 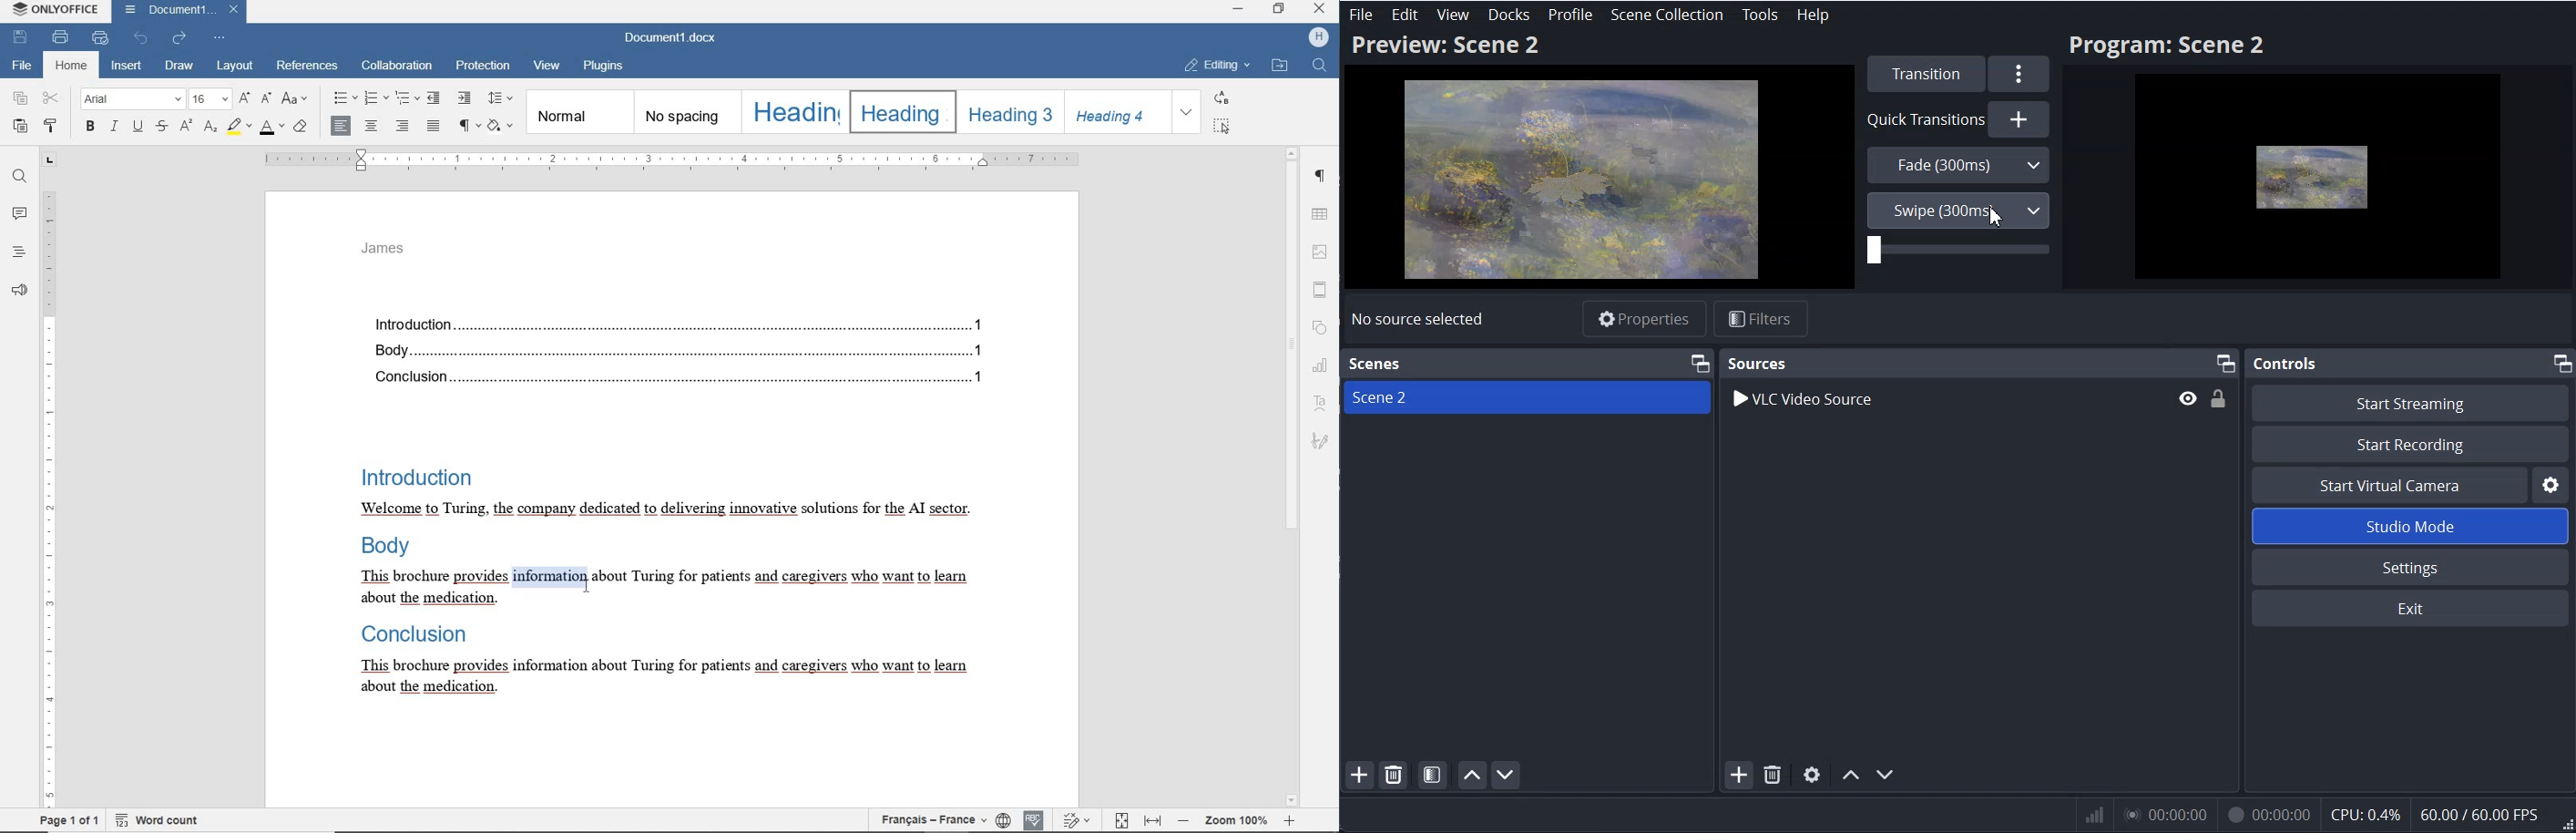 What do you see at coordinates (23, 67) in the screenshot?
I see `FILE` at bounding box center [23, 67].